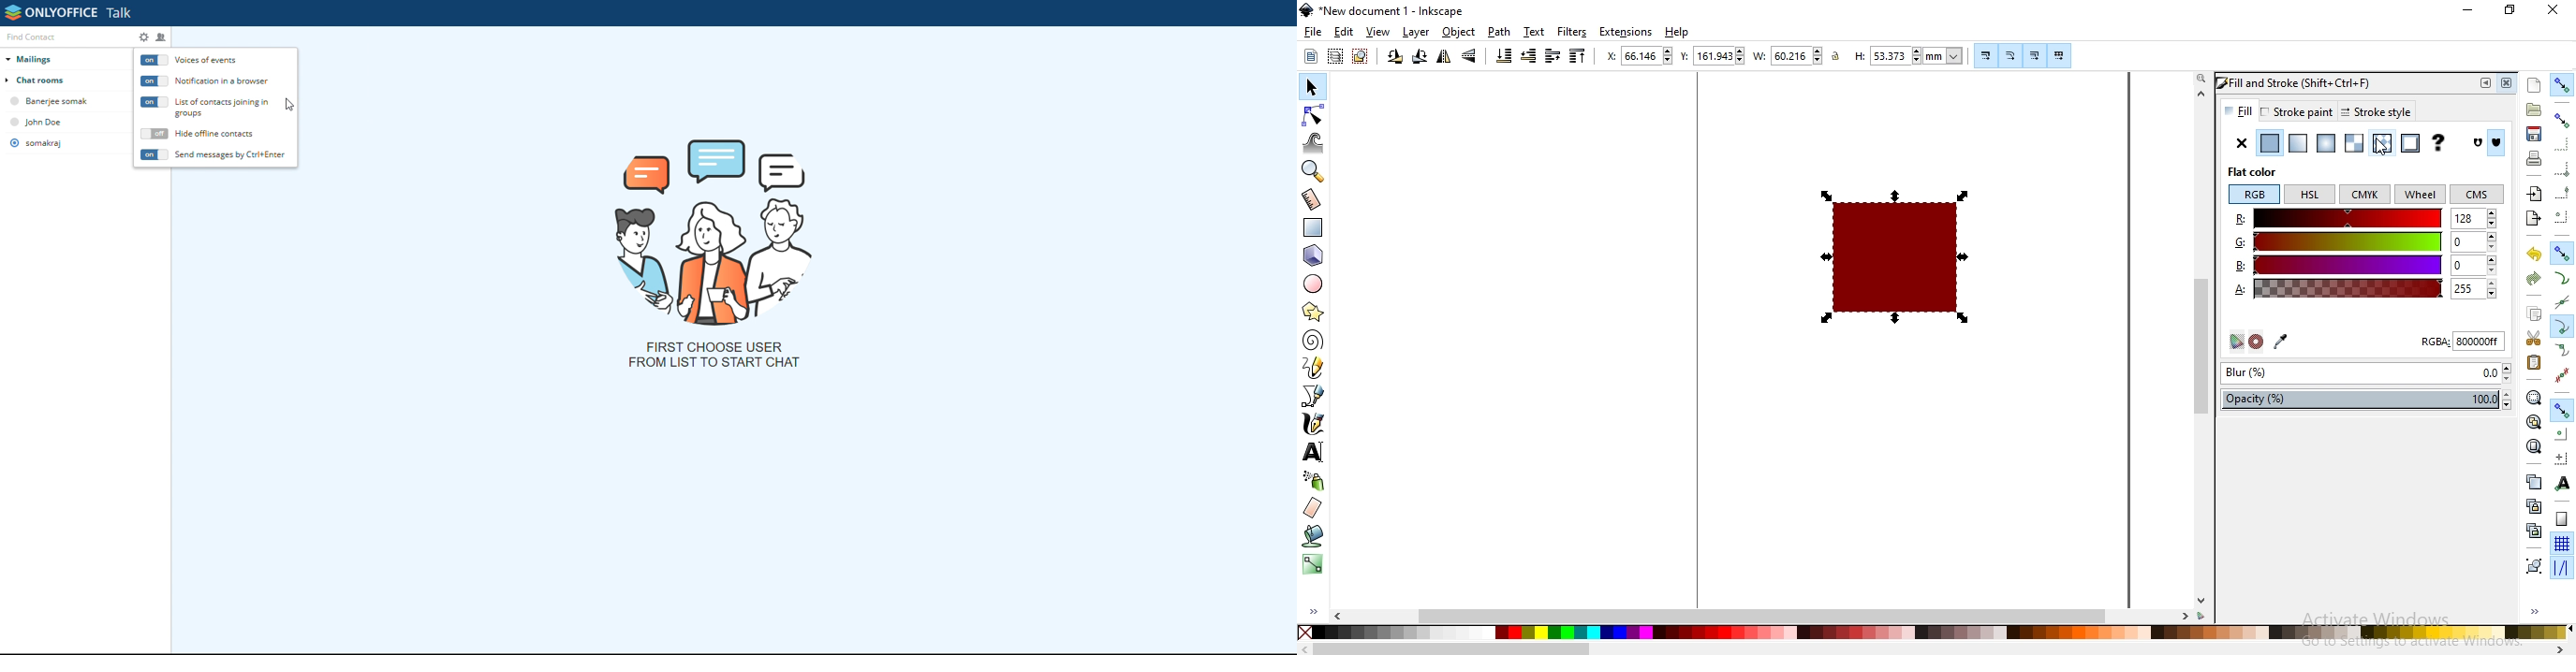  I want to click on open existing document, so click(2534, 109).